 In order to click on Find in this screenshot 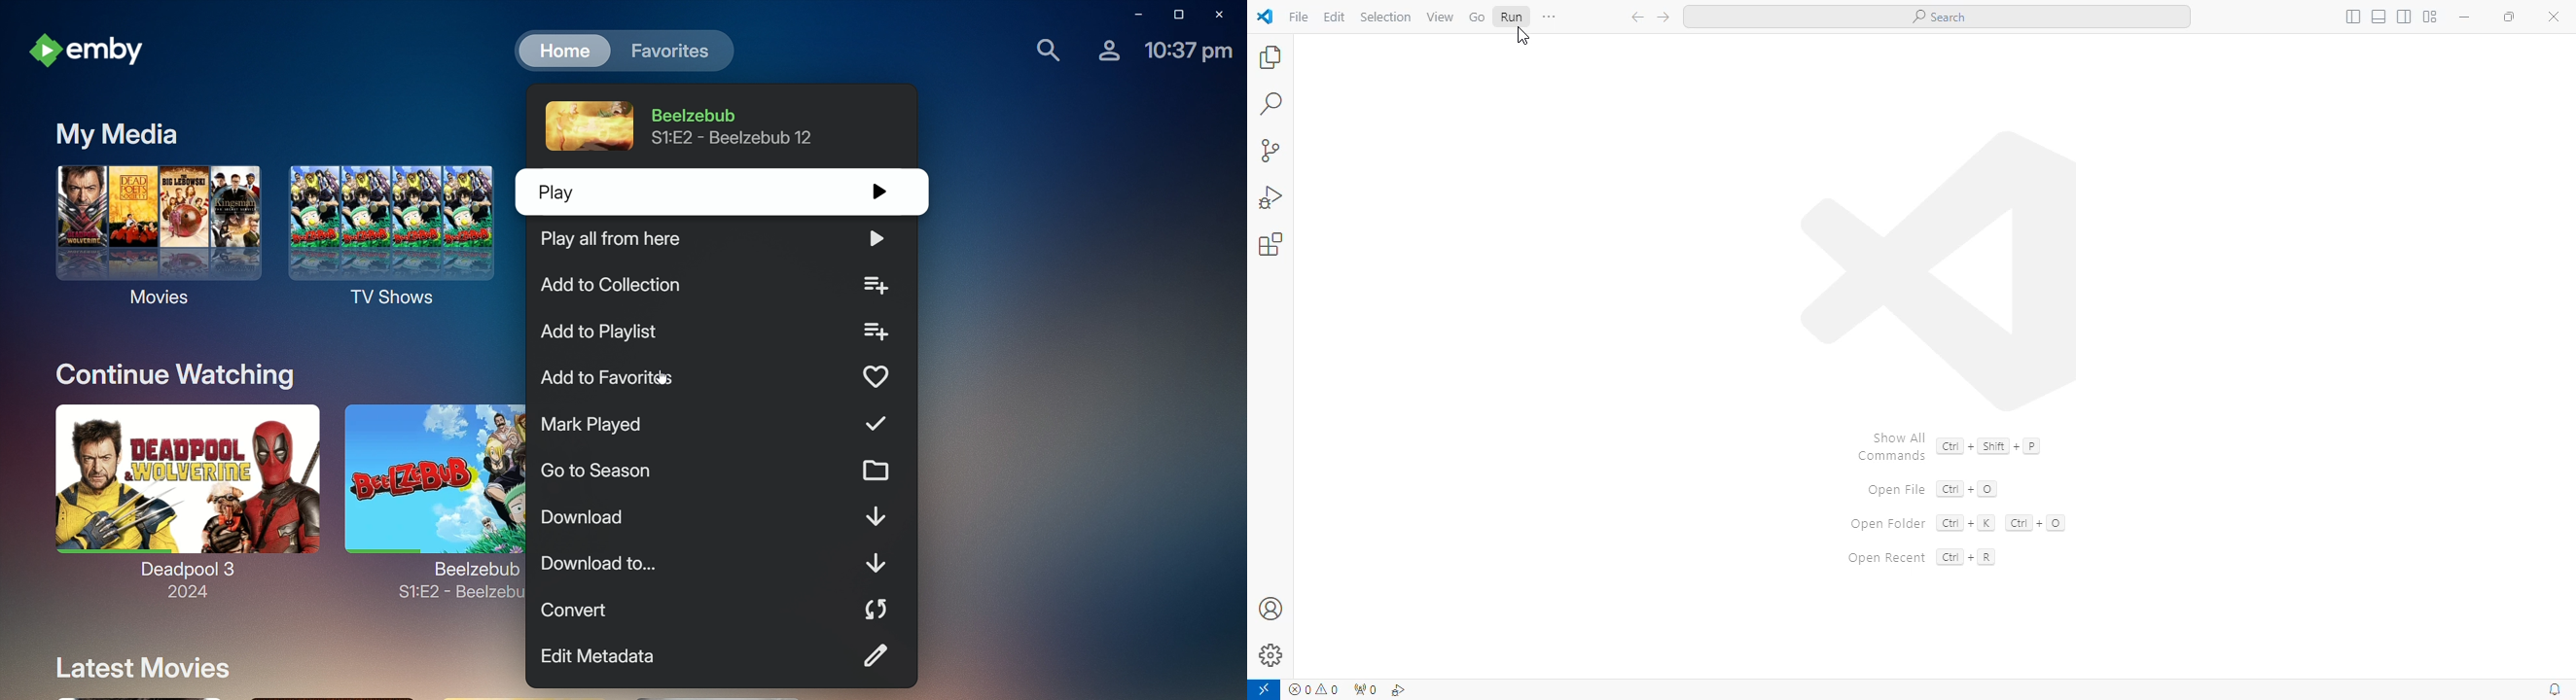, I will do `click(1045, 51)`.